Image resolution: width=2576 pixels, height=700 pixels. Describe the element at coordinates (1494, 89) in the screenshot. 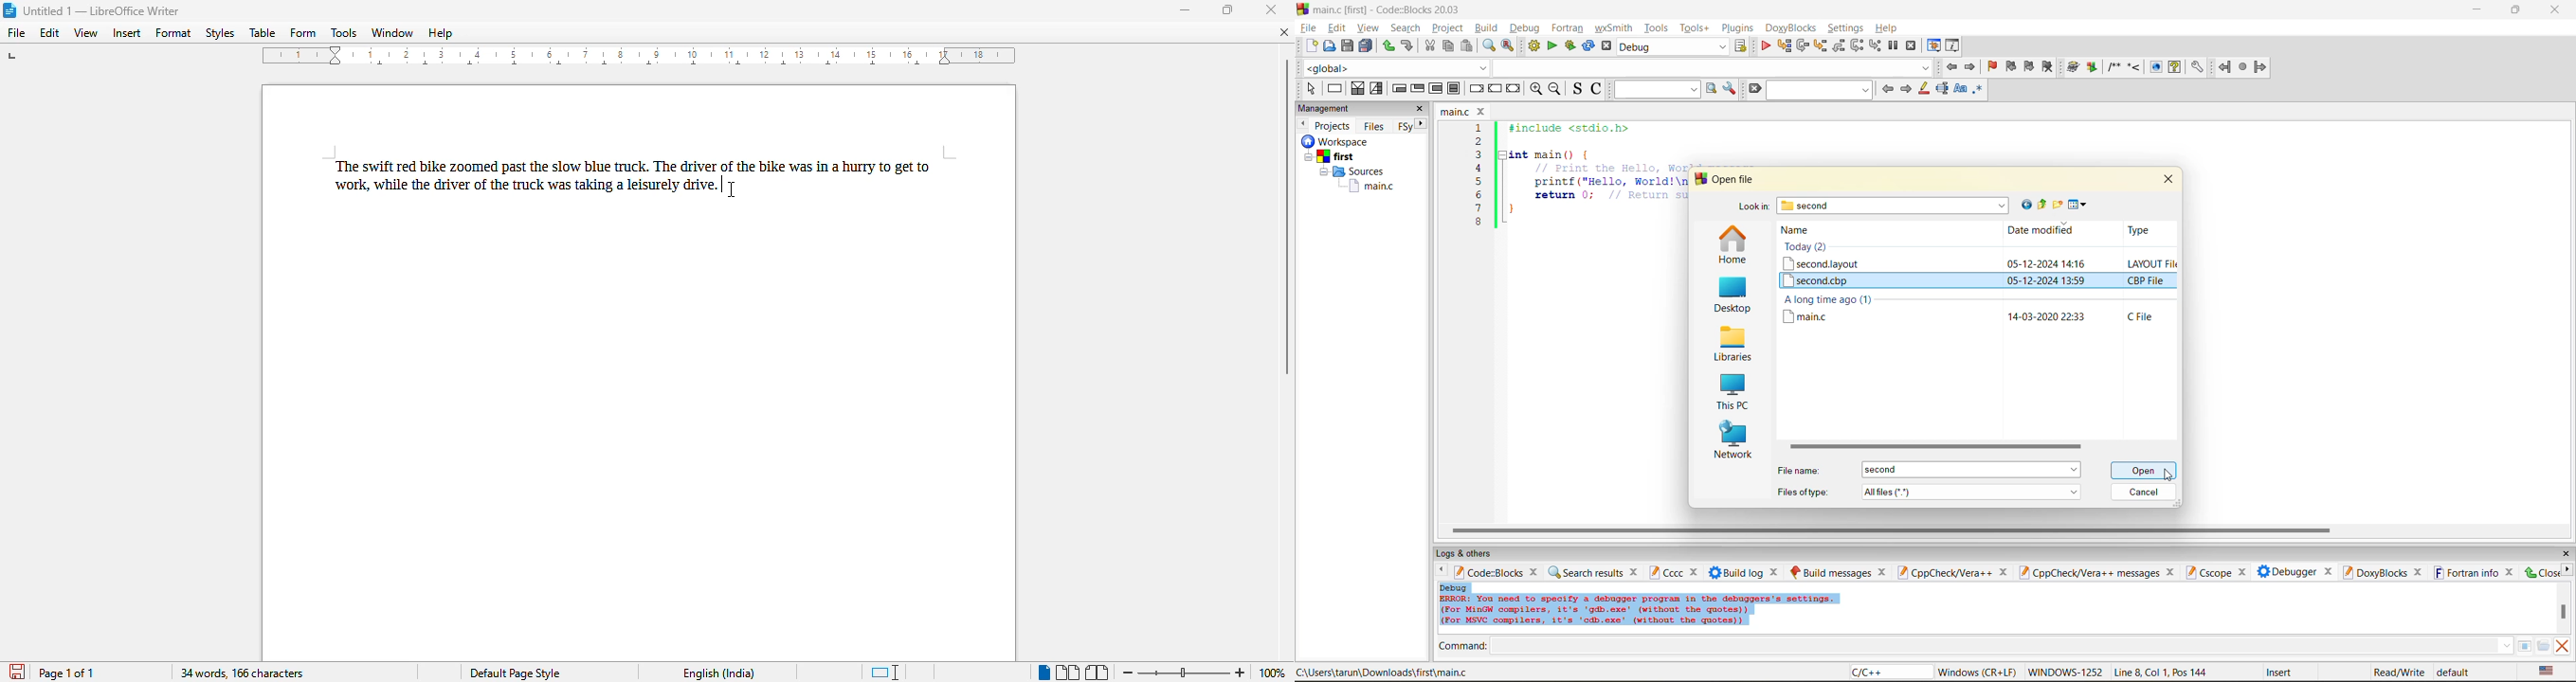

I see `continue instruction` at that location.